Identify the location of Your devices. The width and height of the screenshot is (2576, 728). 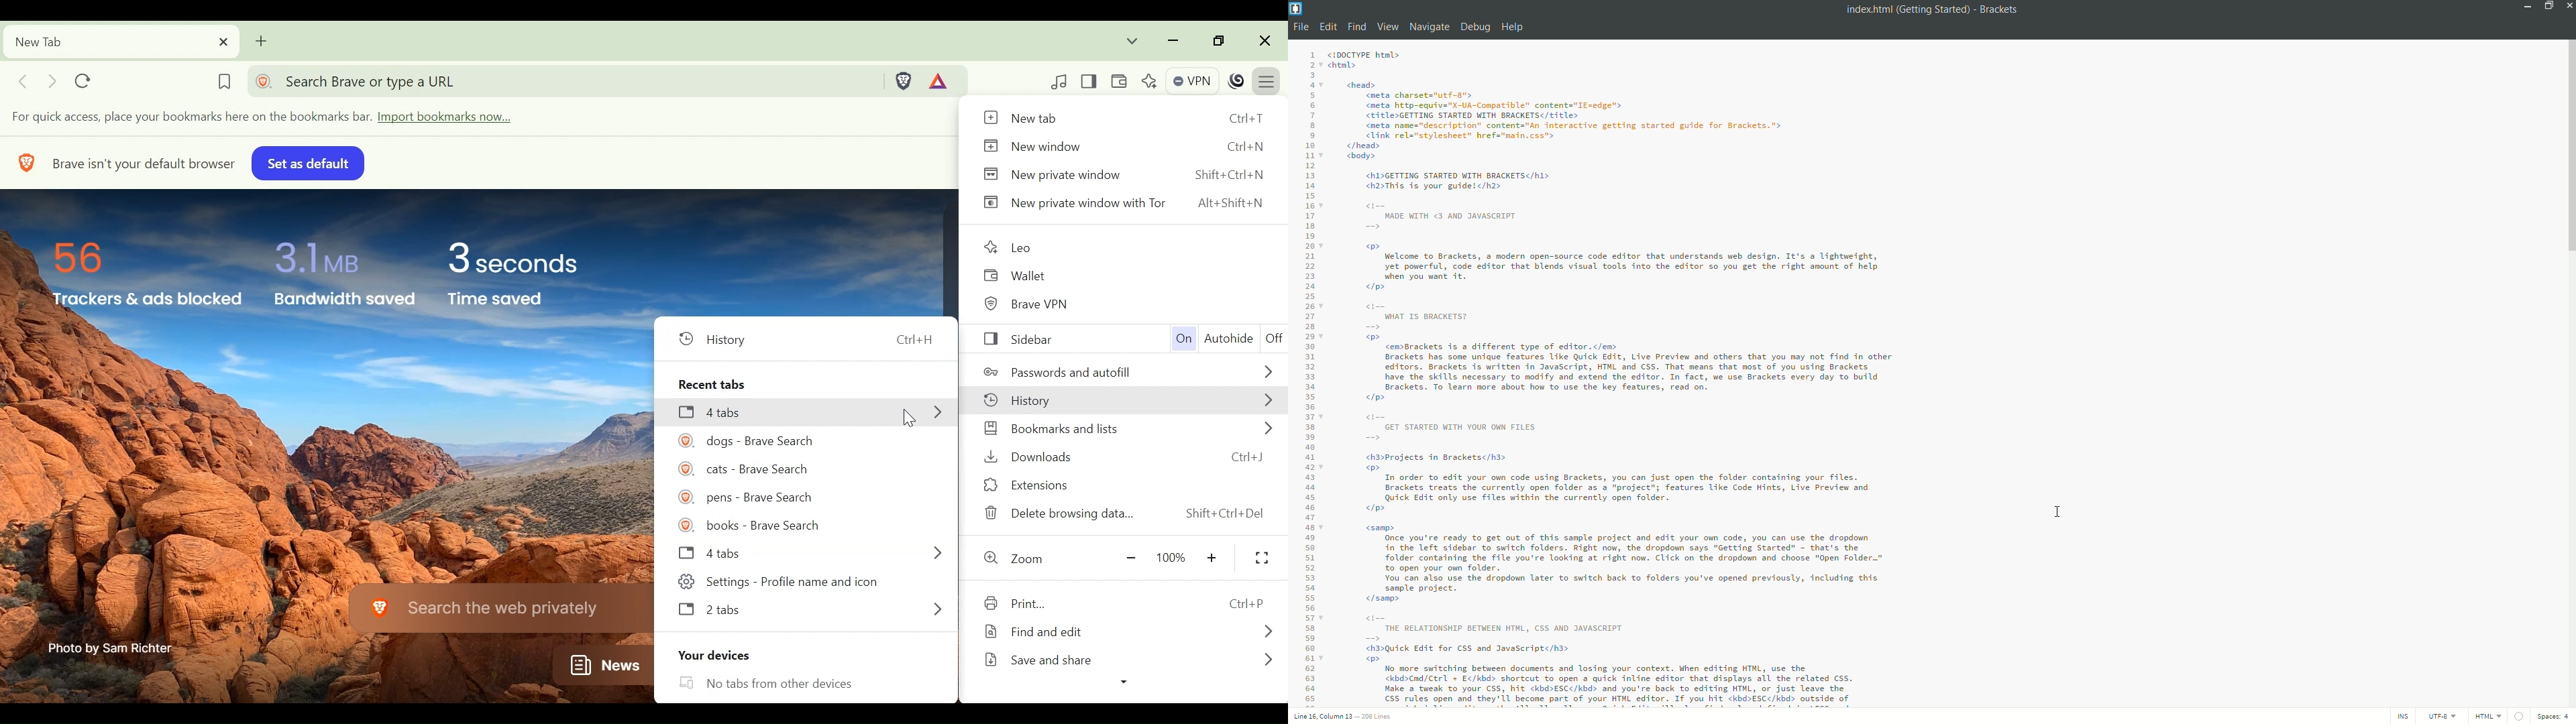
(711, 655).